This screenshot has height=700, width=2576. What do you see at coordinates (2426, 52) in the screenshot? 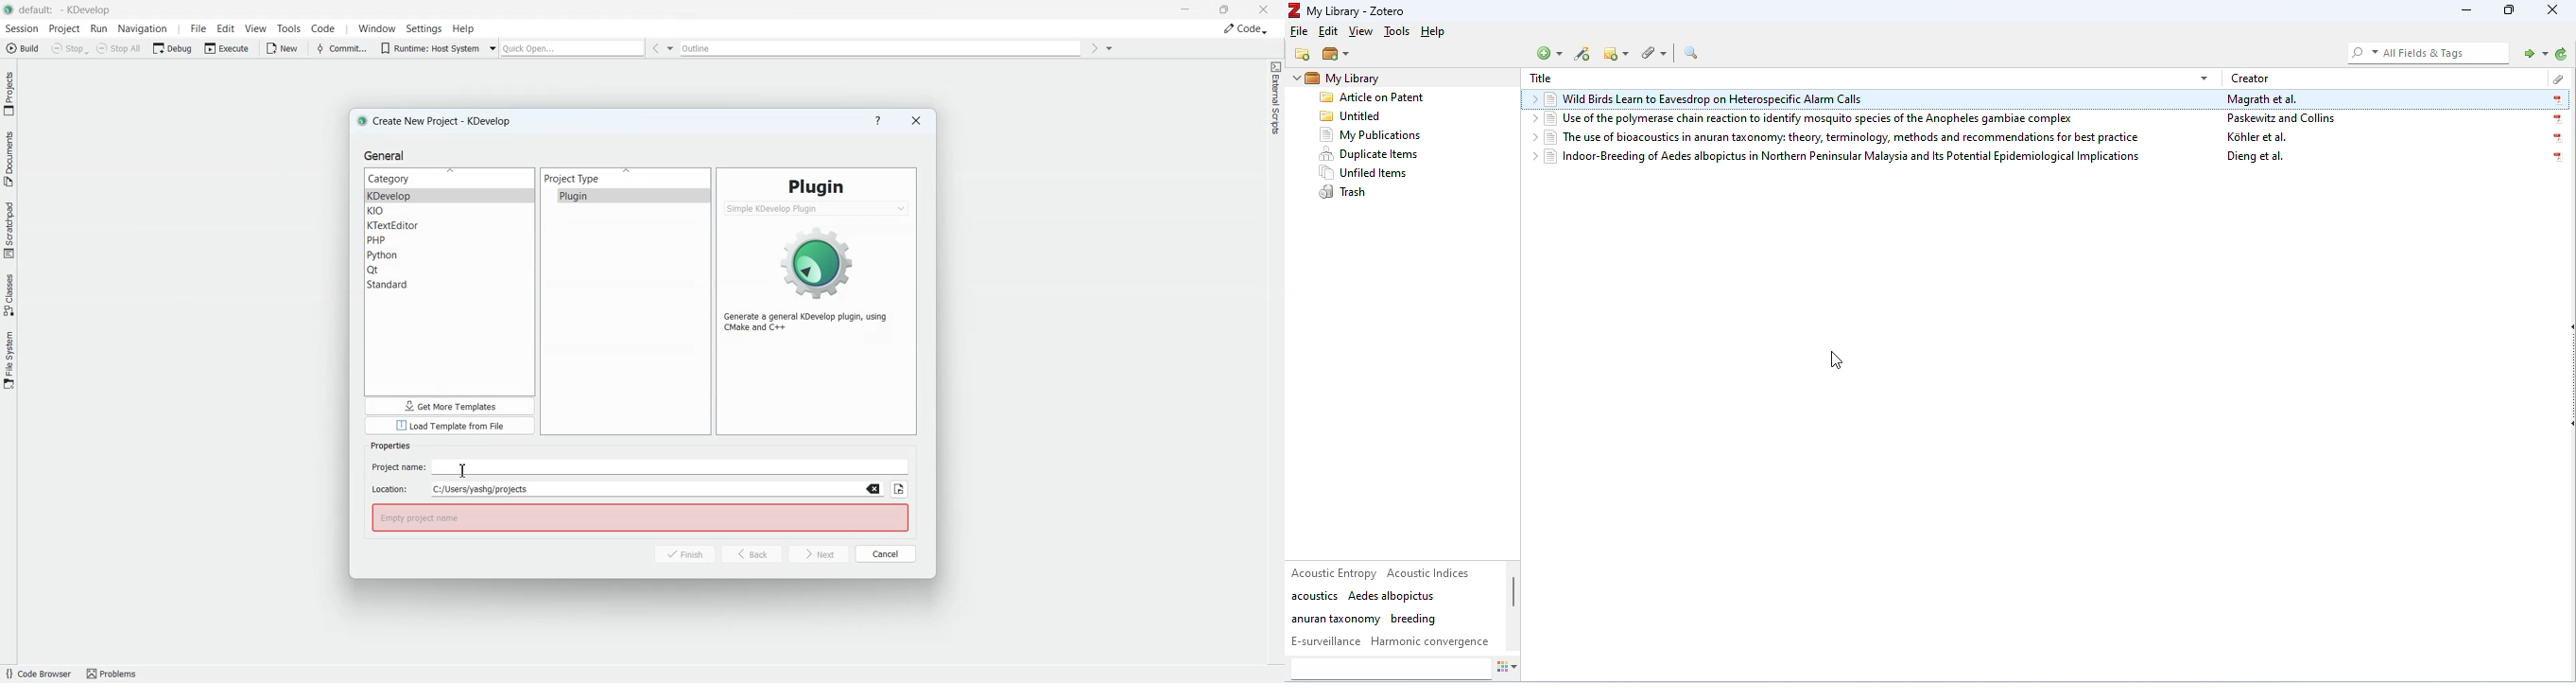
I see `all fields and tags` at bounding box center [2426, 52].